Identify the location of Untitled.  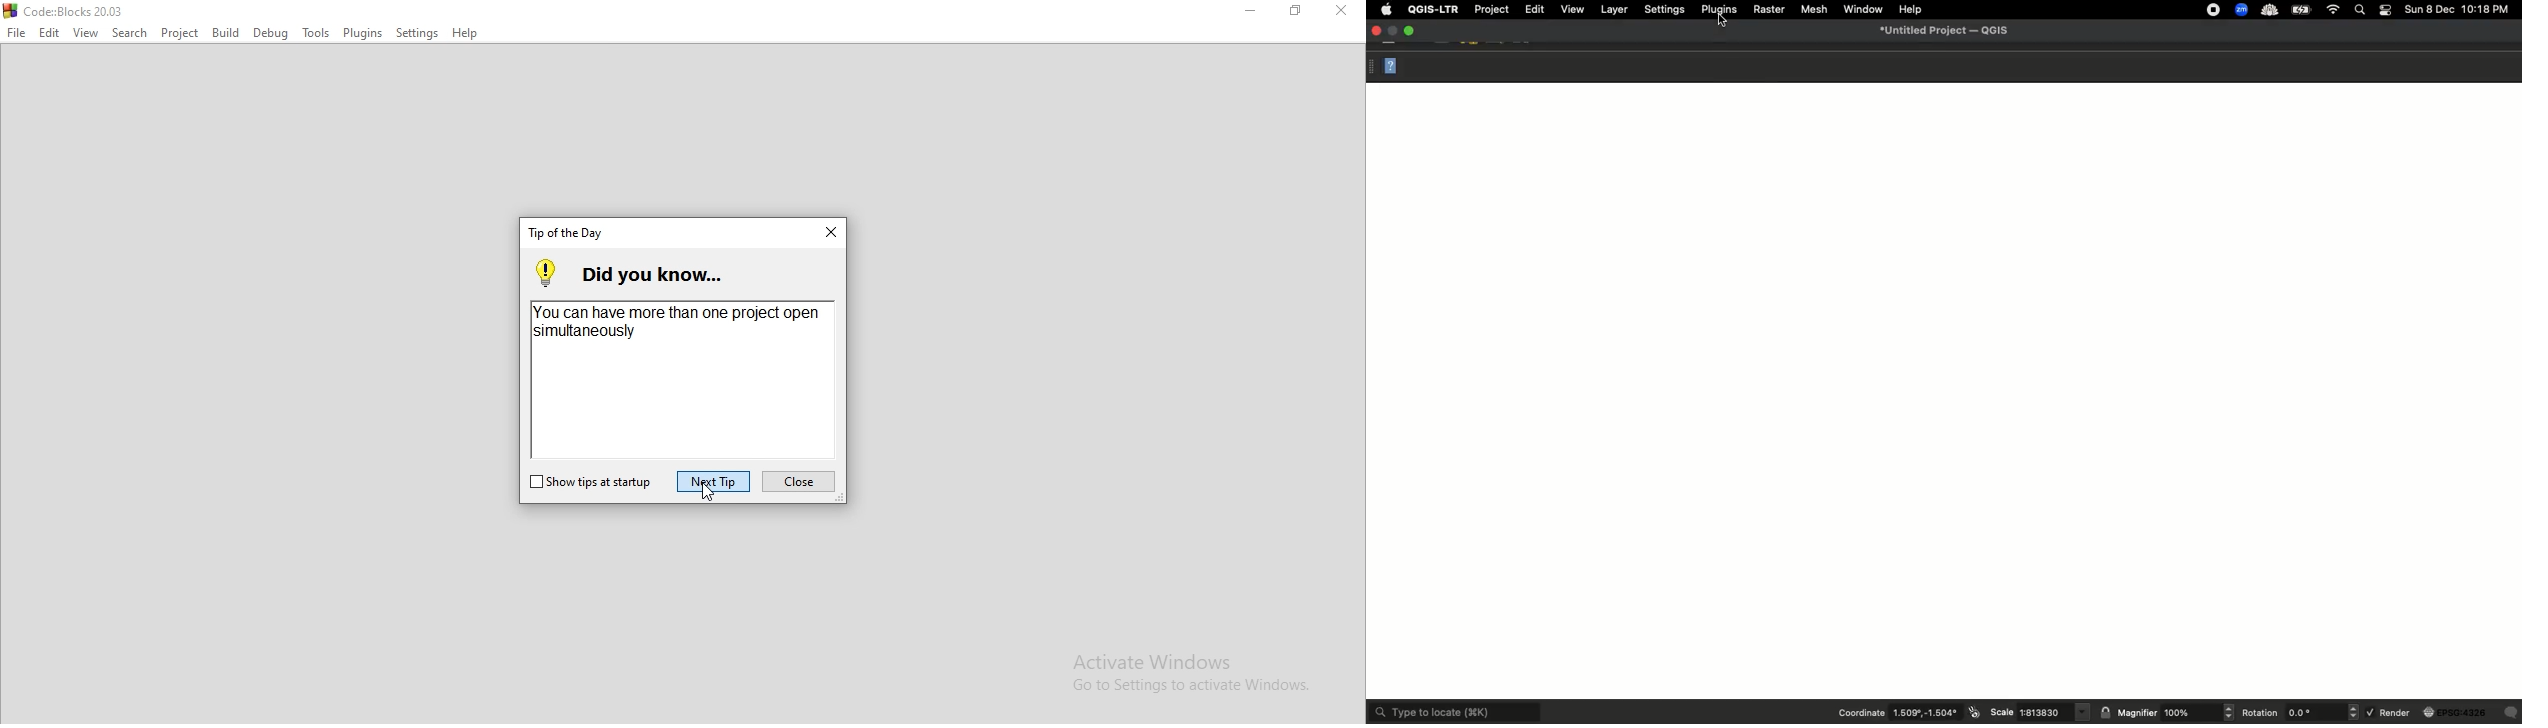
(1948, 30).